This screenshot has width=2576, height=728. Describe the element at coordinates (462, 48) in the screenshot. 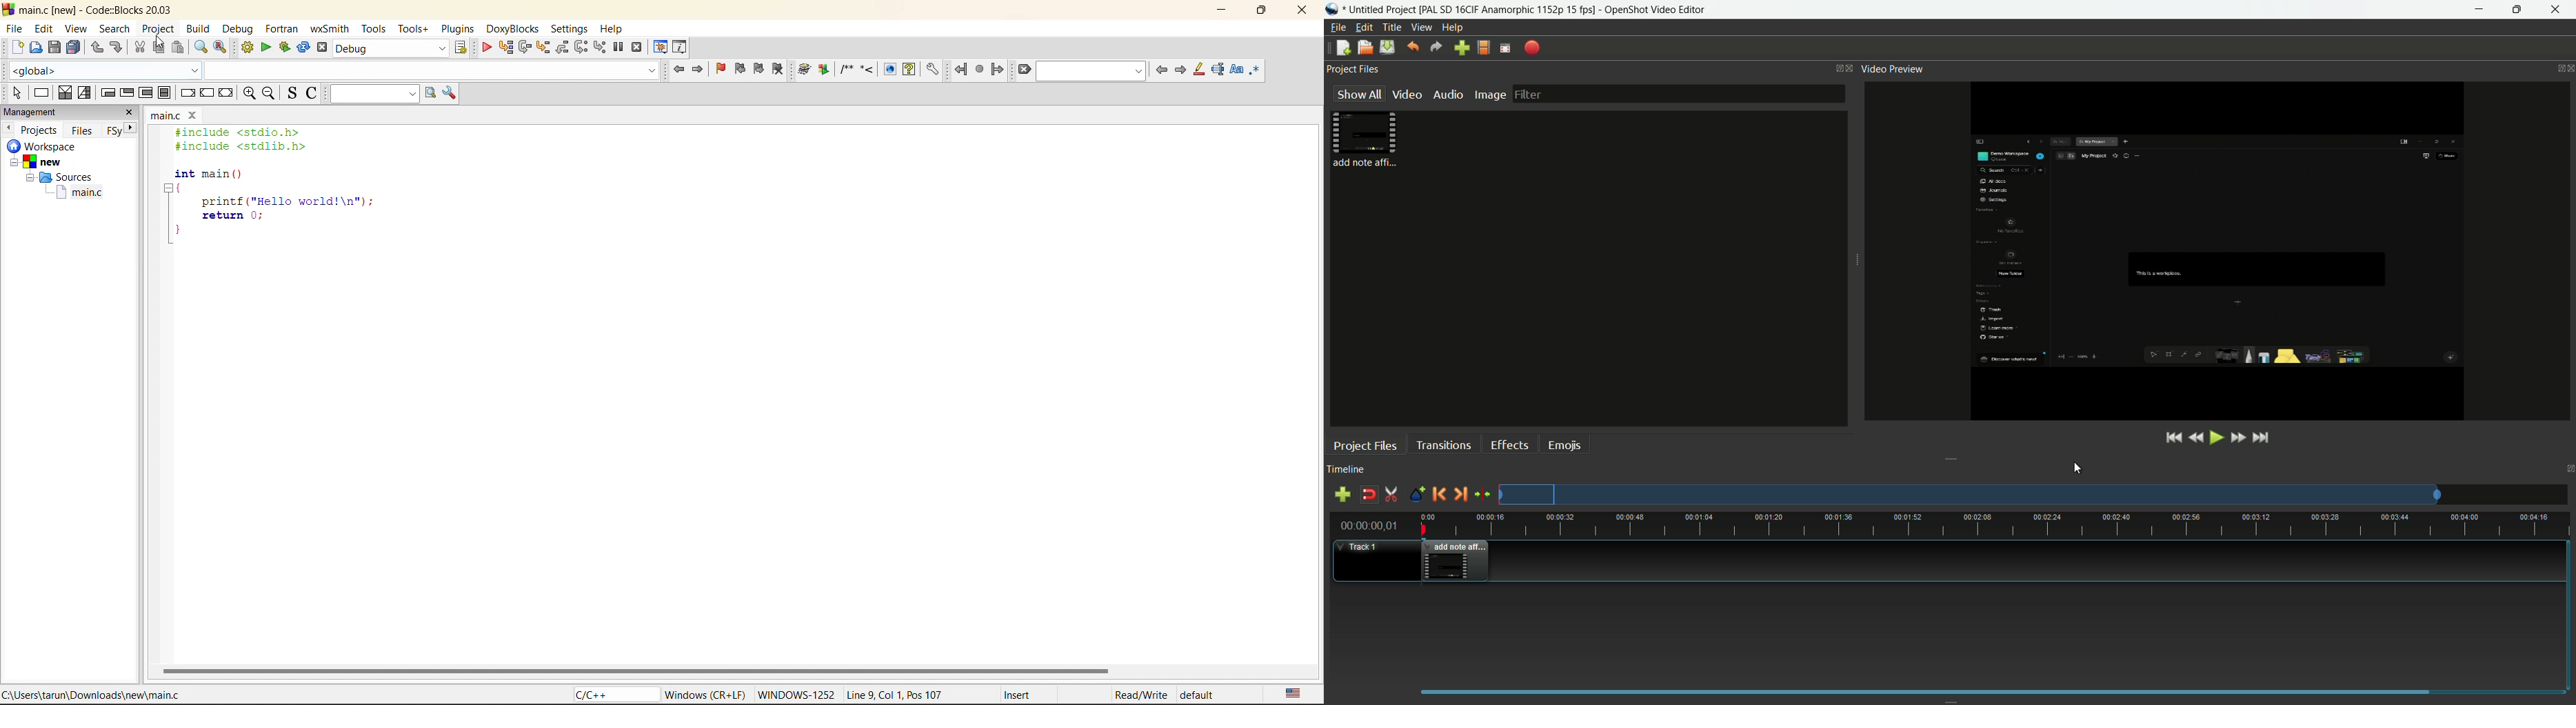

I see `show select target dialog` at that location.